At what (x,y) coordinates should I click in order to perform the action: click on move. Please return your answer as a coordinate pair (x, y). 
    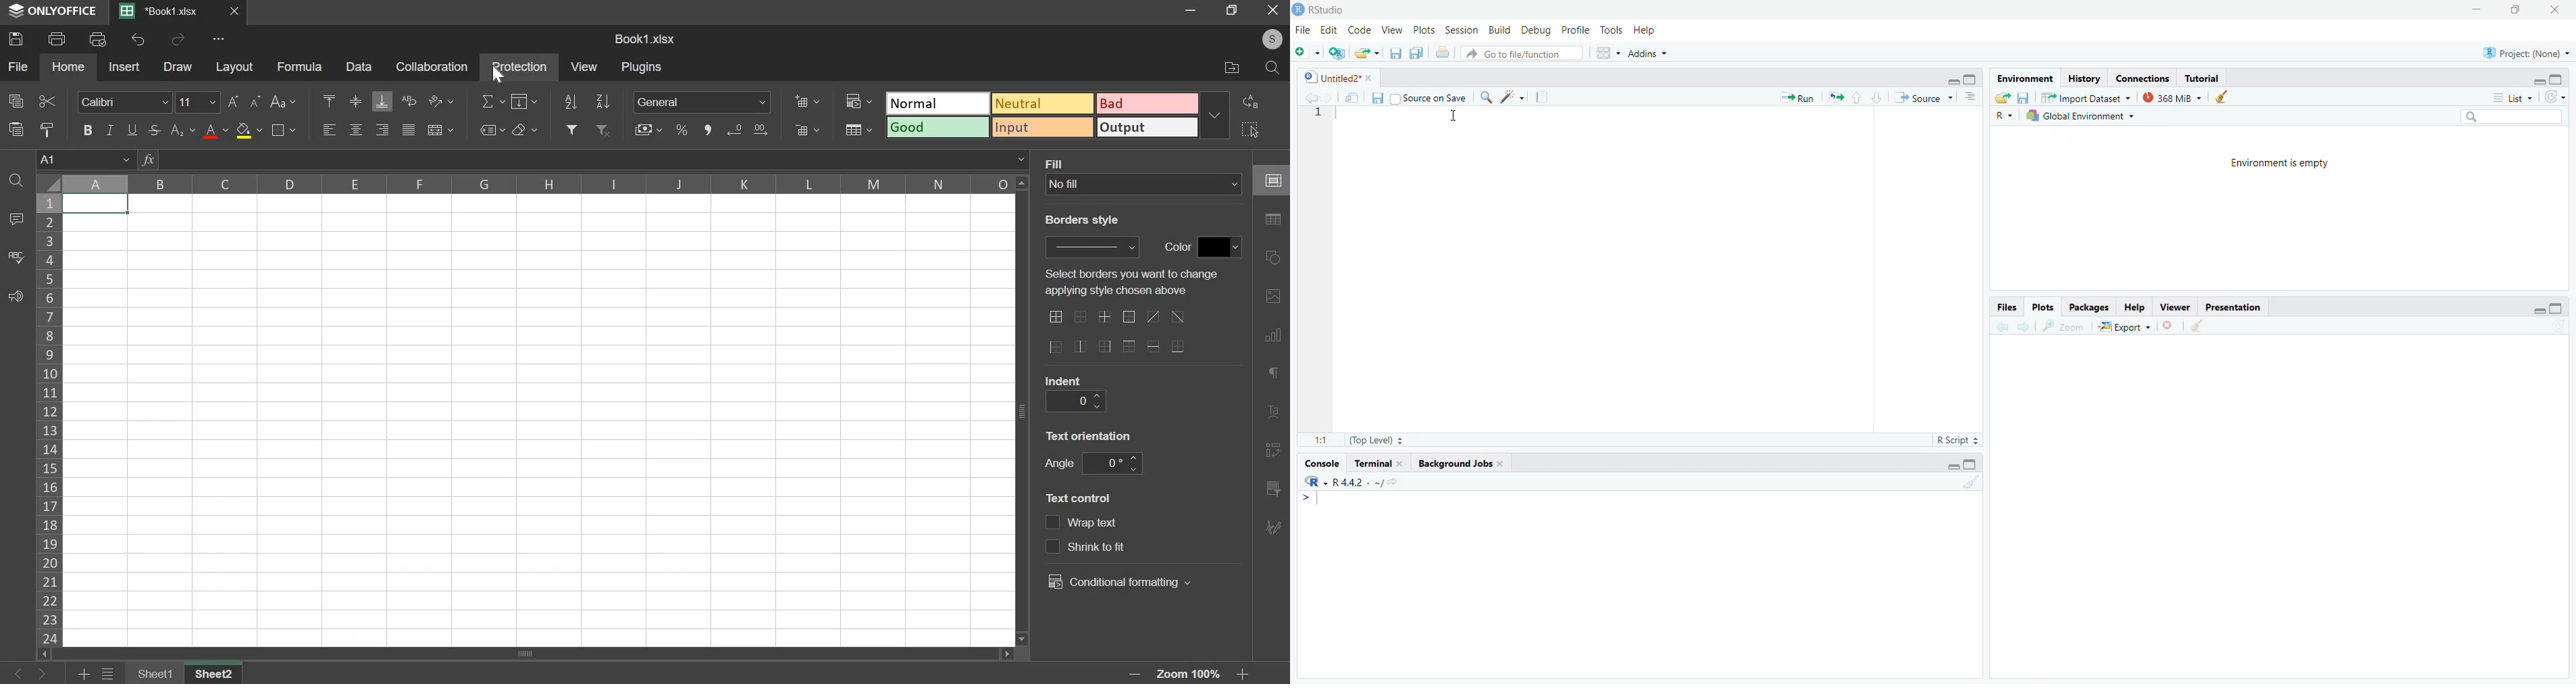
    Looking at the image, I should click on (1353, 99).